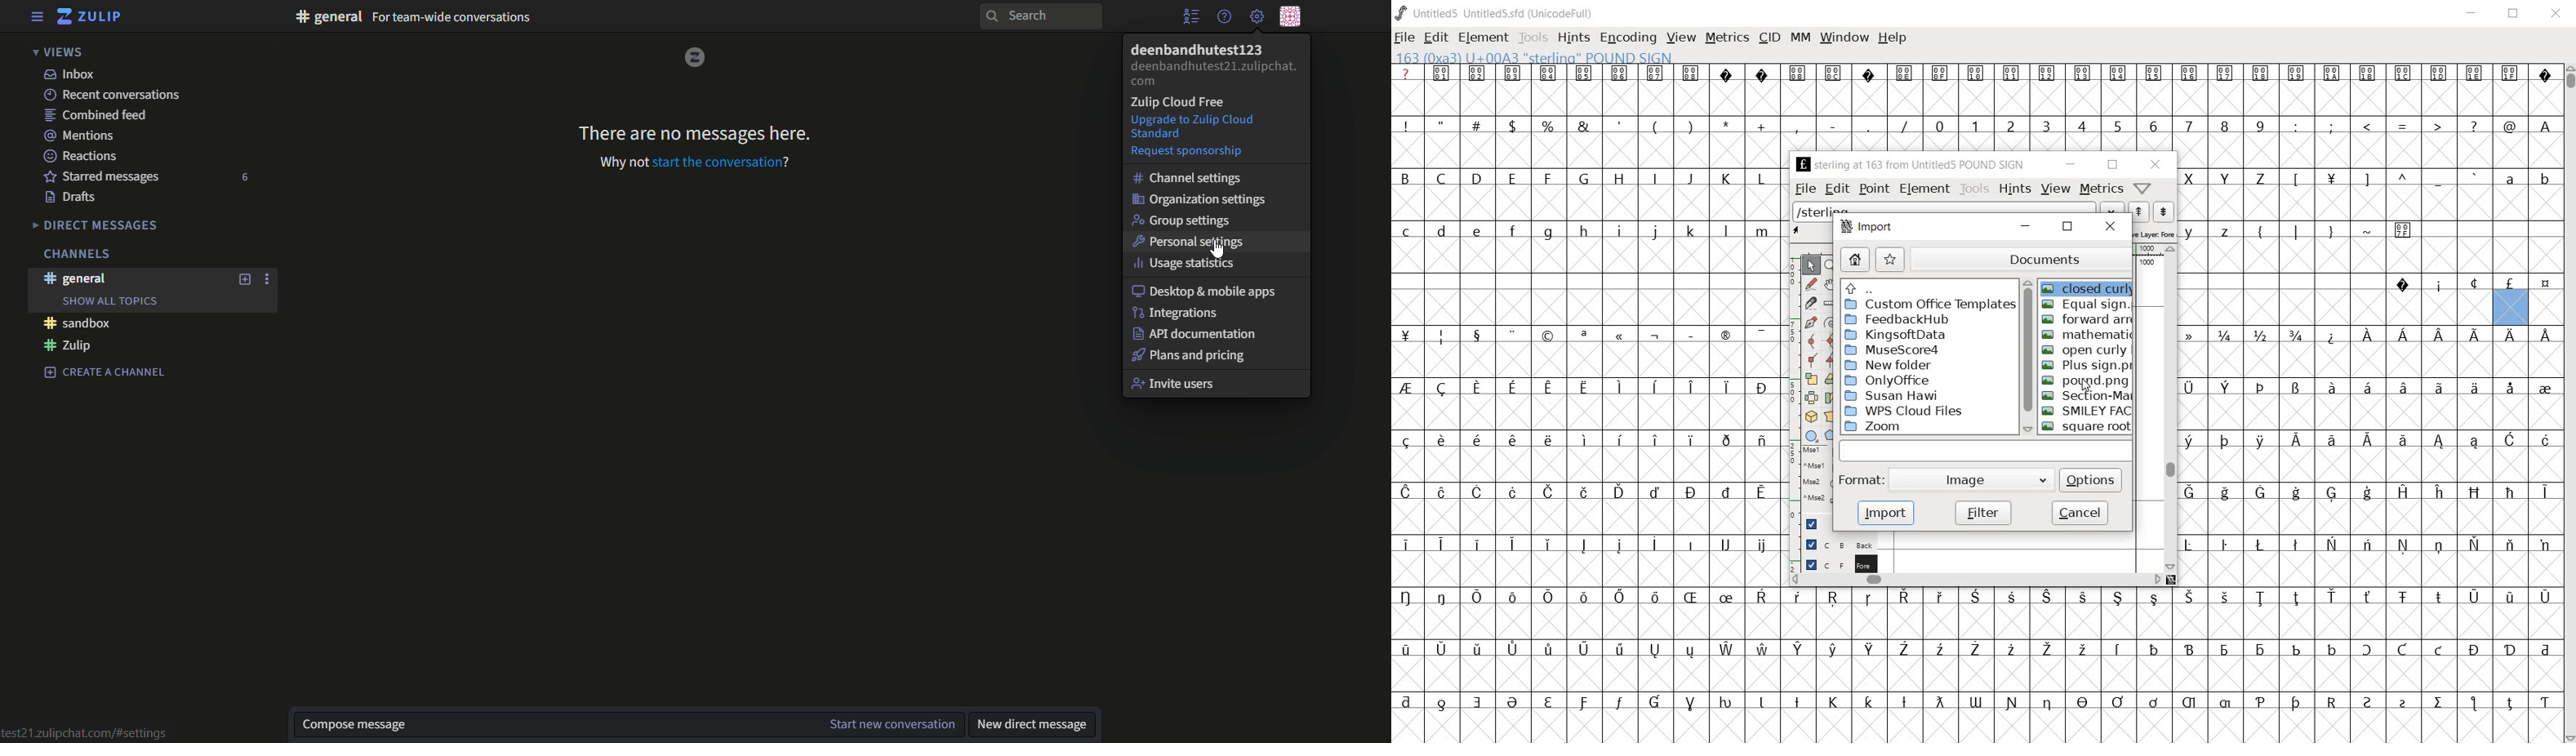 The height and width of the screenshot is (756, 2576). What do you see at coordinates (2296, 441) in the screenshot?
I see `Symbol` at bounding box center [2296, 441].